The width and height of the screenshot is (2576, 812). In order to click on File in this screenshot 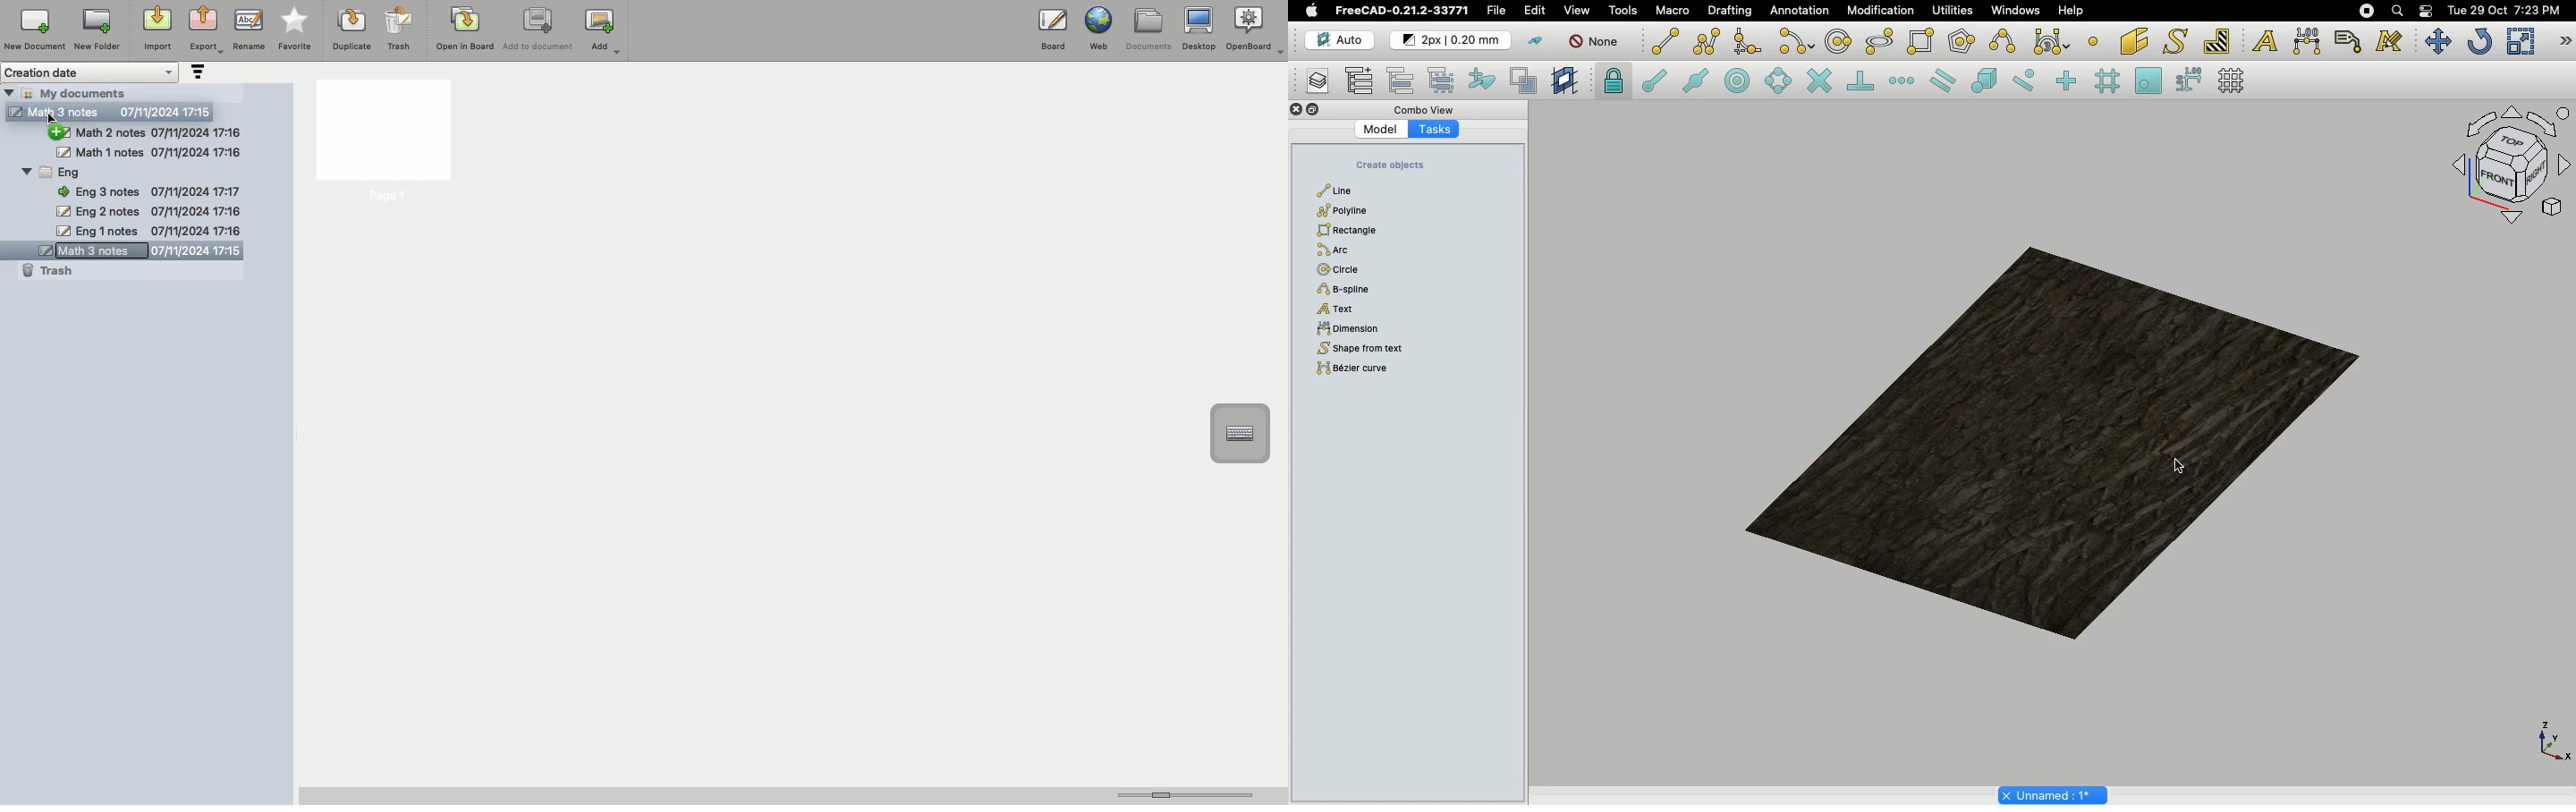, I will do `click(1498, 11)`.